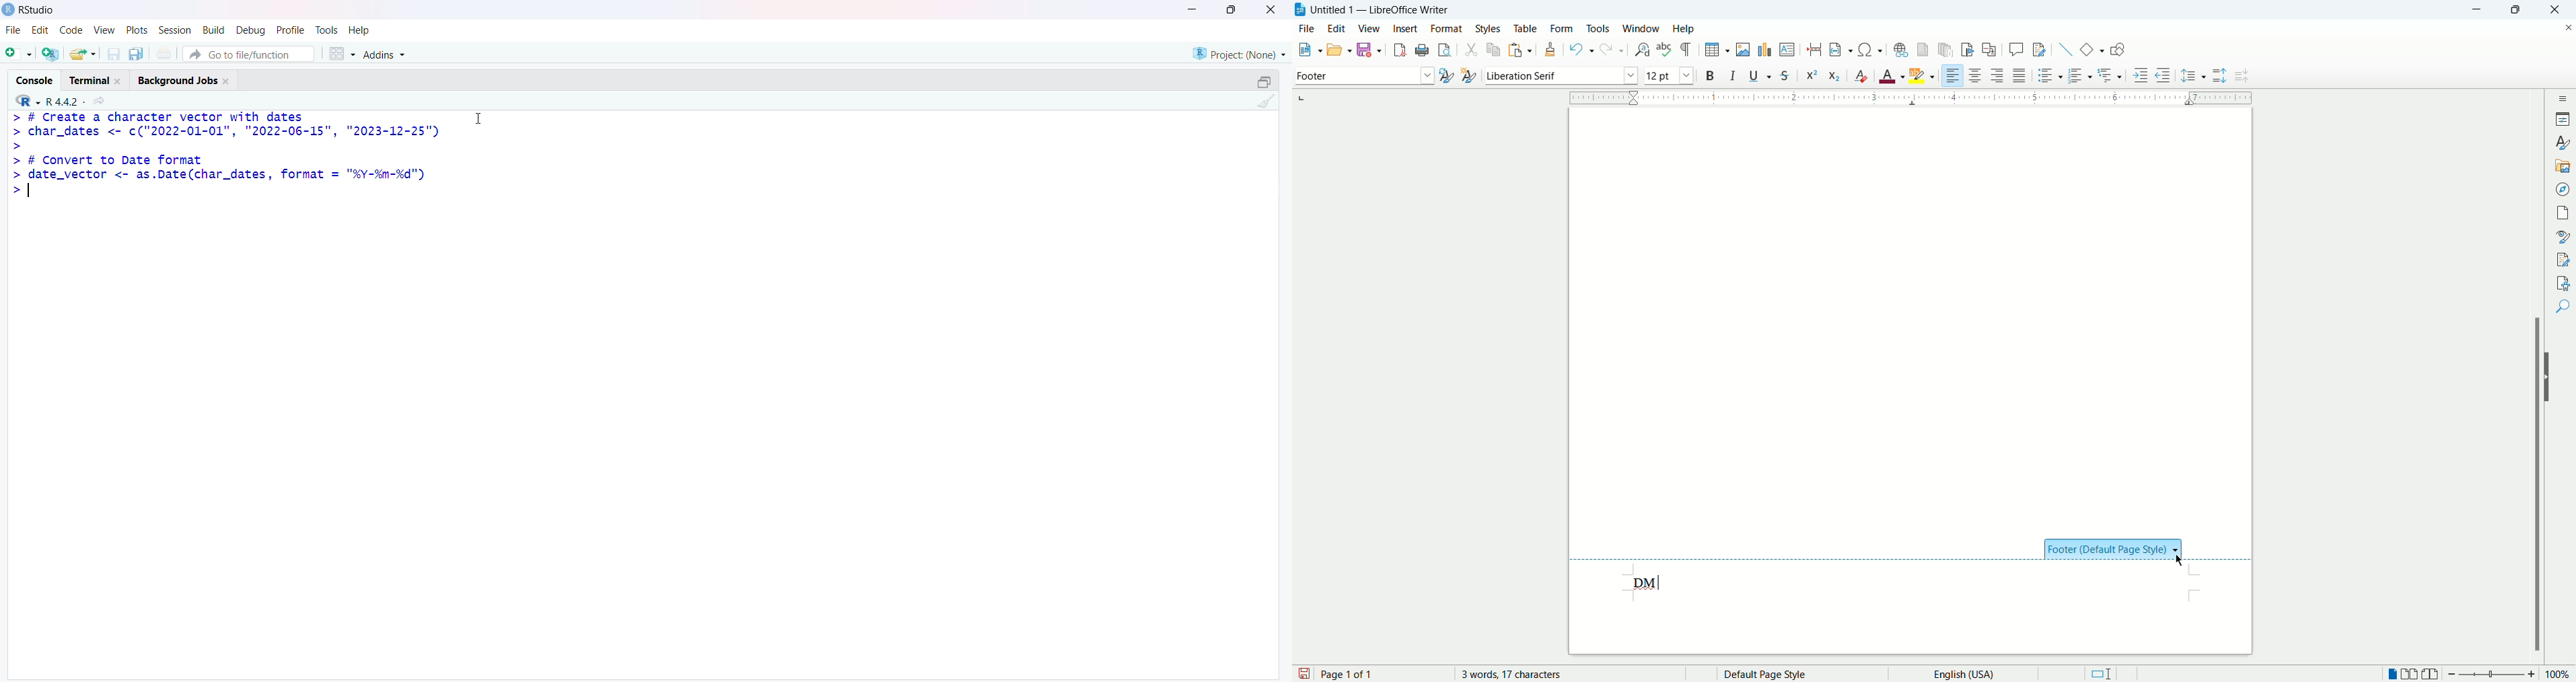  Describe the element at coordinates (1683, 29) in the screenshot. I see `help` at that location.